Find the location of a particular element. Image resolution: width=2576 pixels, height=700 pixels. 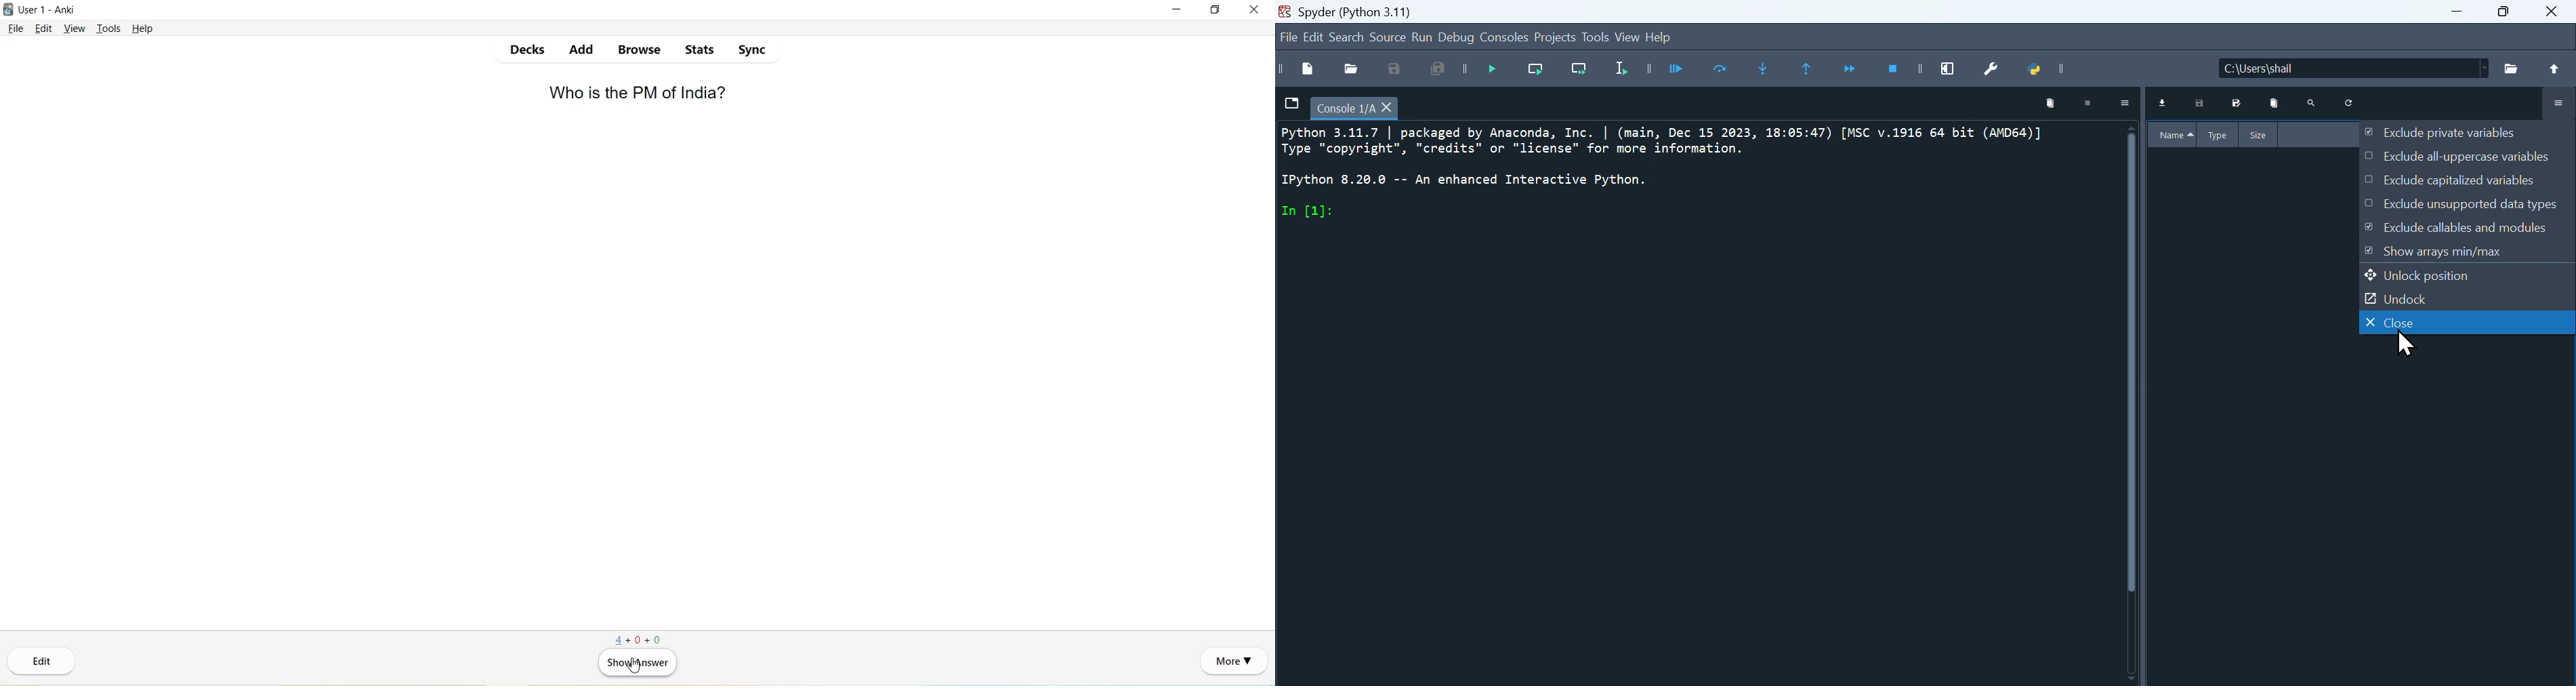

More options is located at coordinates (2555, 100).